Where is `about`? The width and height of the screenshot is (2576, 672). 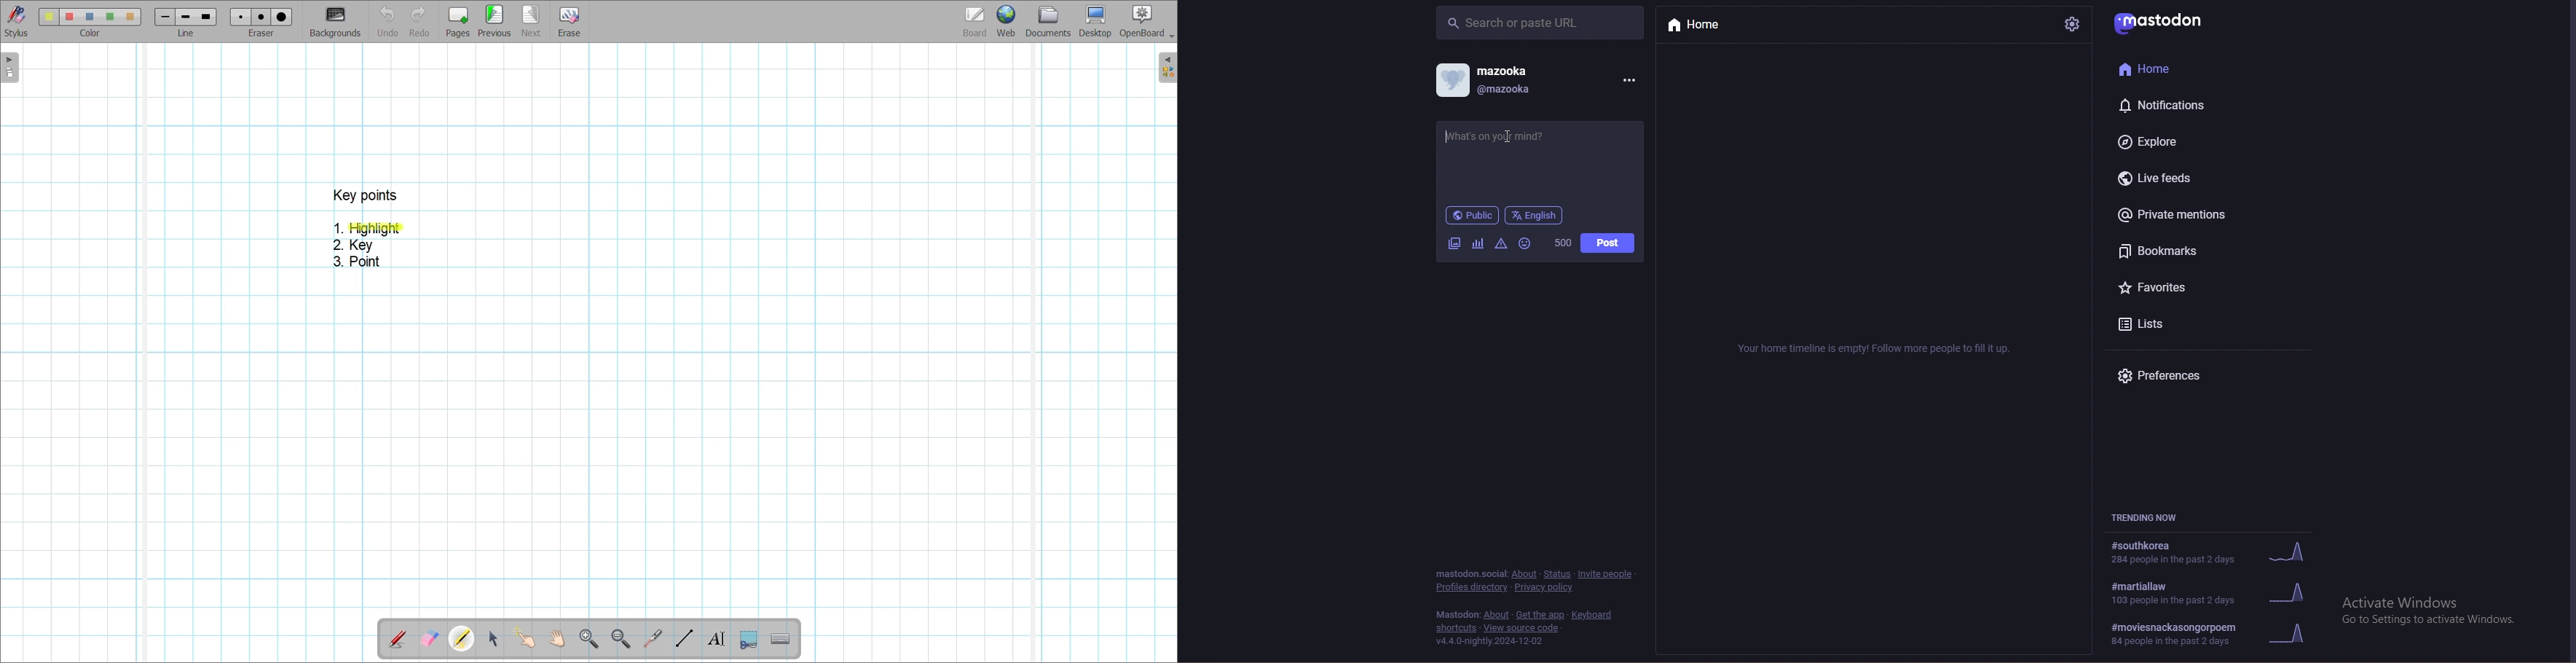
about is located at coordinates (1496, 614).